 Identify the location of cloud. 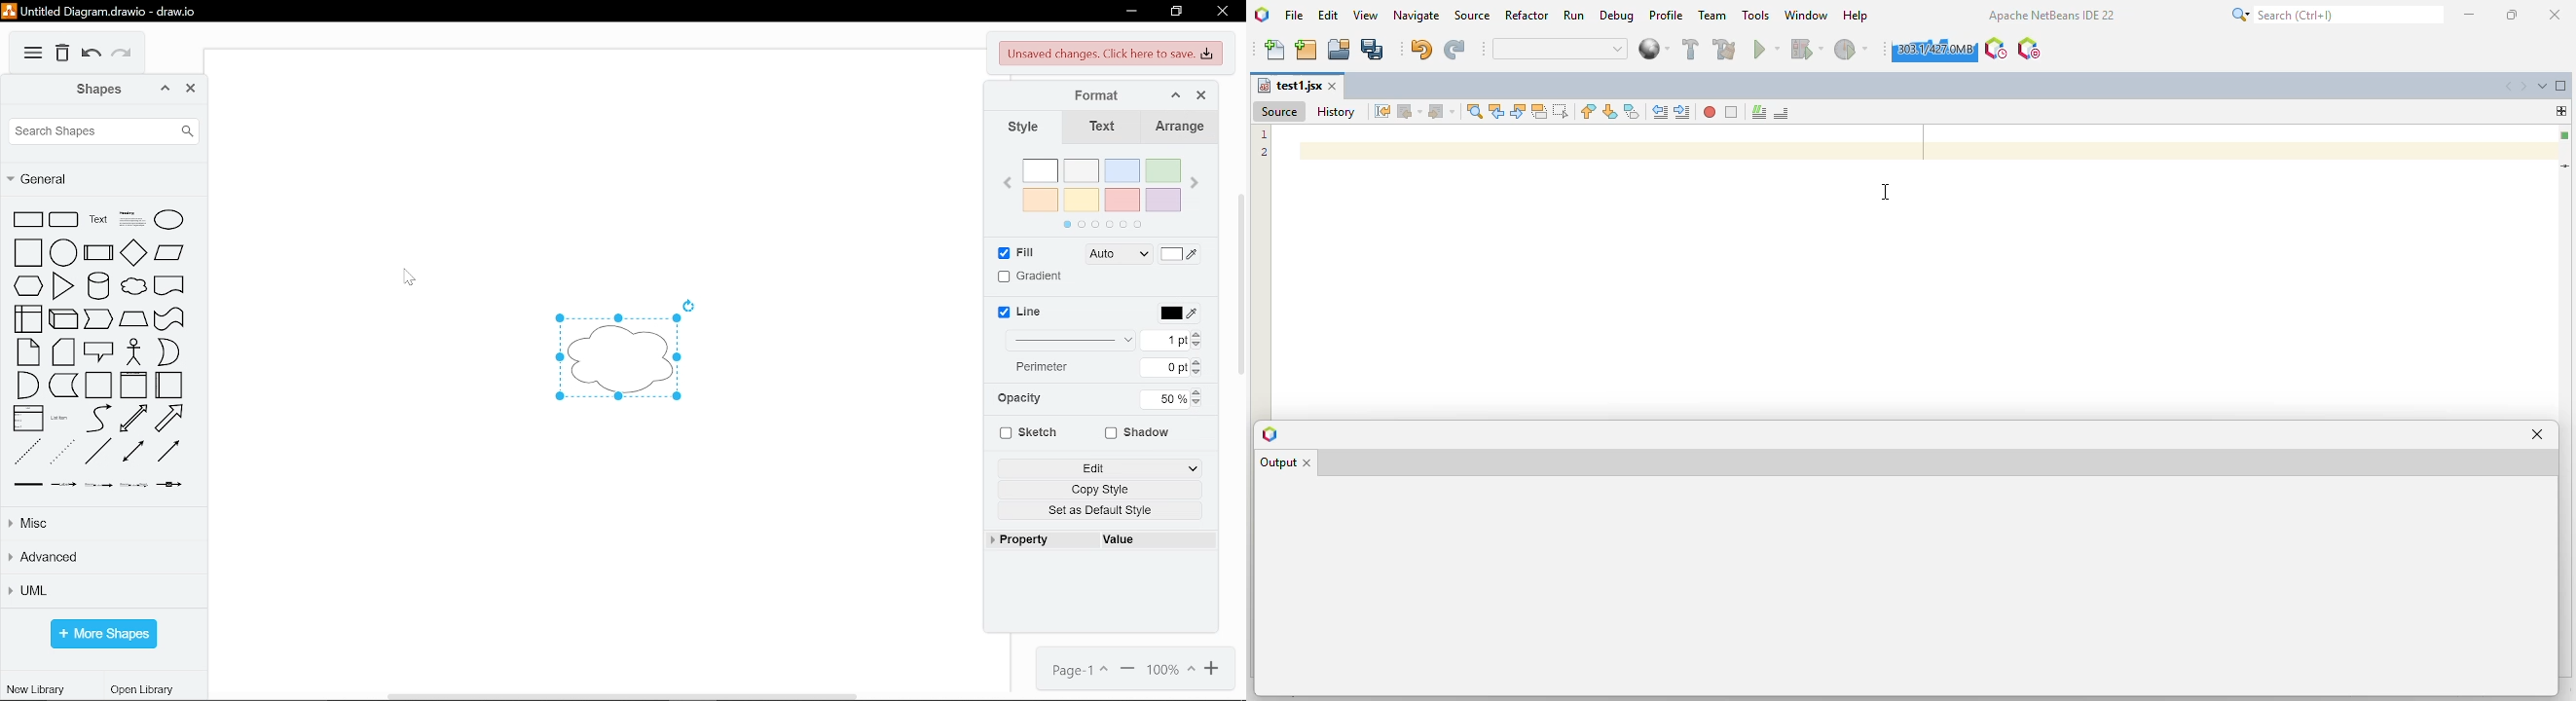
(132, 286).